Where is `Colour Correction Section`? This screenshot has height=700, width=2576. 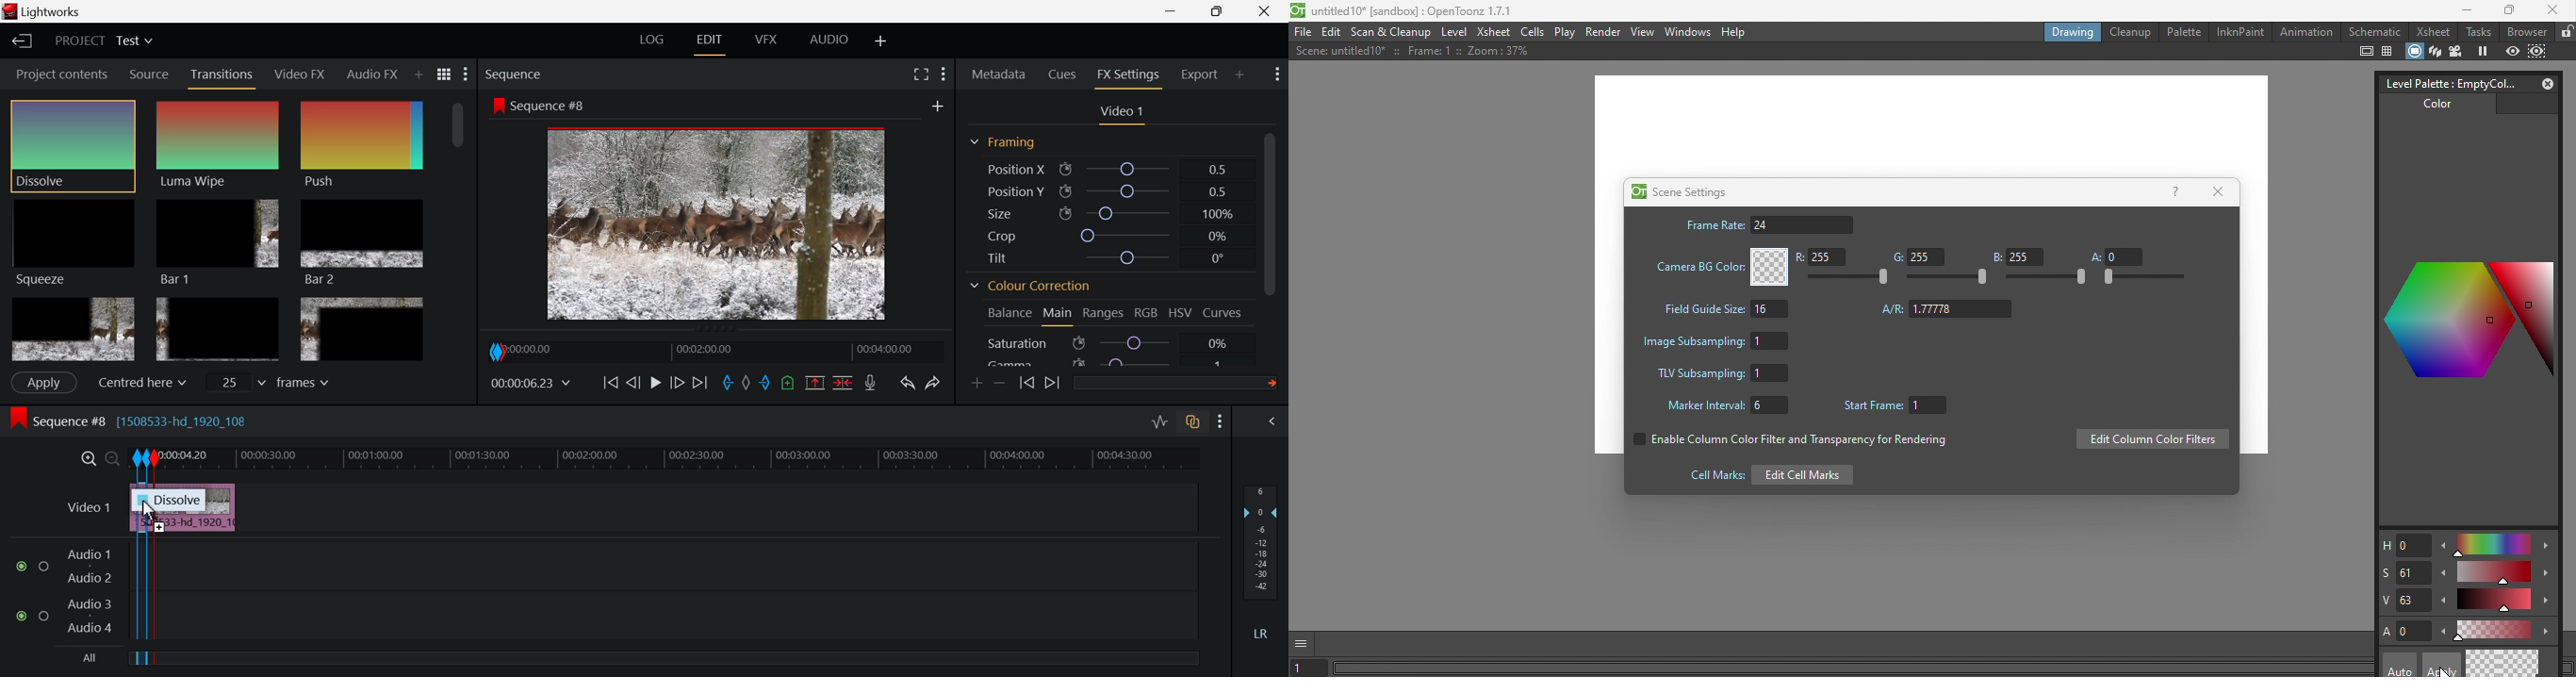 Colour Correction Section is located at coordinates (1031, 287).